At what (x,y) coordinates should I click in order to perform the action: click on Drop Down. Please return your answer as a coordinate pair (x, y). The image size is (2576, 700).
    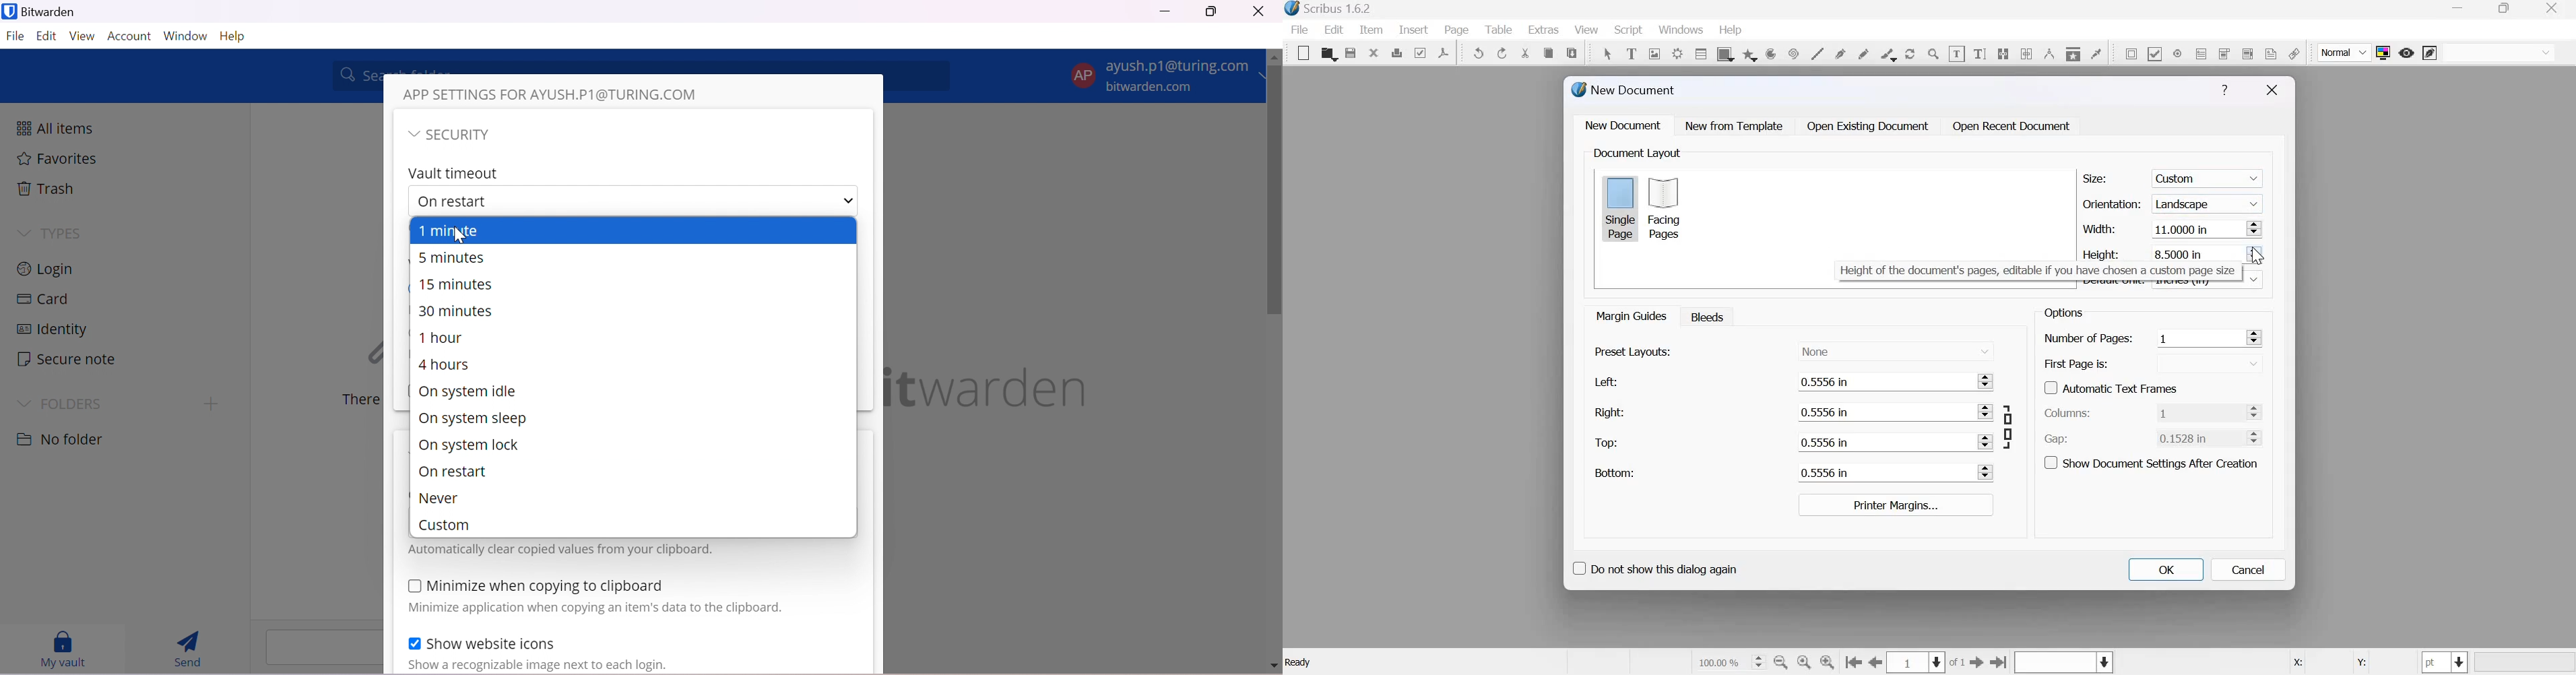
    Looking at the image, I should click on (26, 404).